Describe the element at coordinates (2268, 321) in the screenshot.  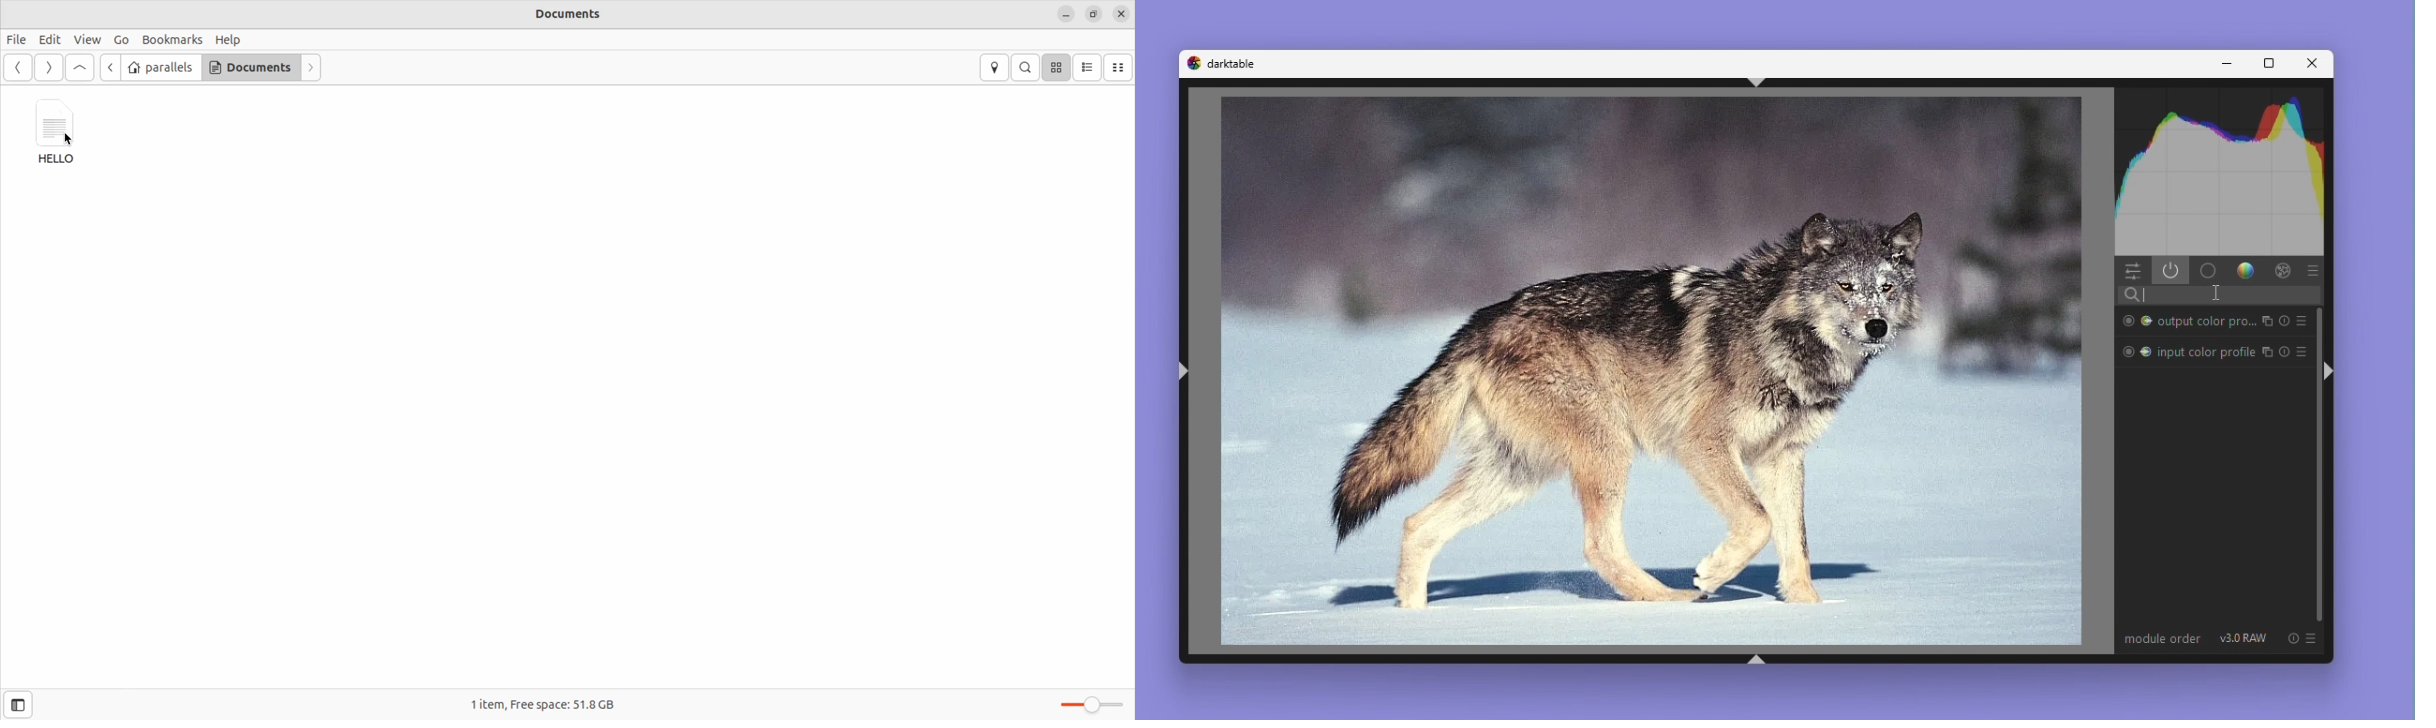
I see `Enable/disable module` at that location.